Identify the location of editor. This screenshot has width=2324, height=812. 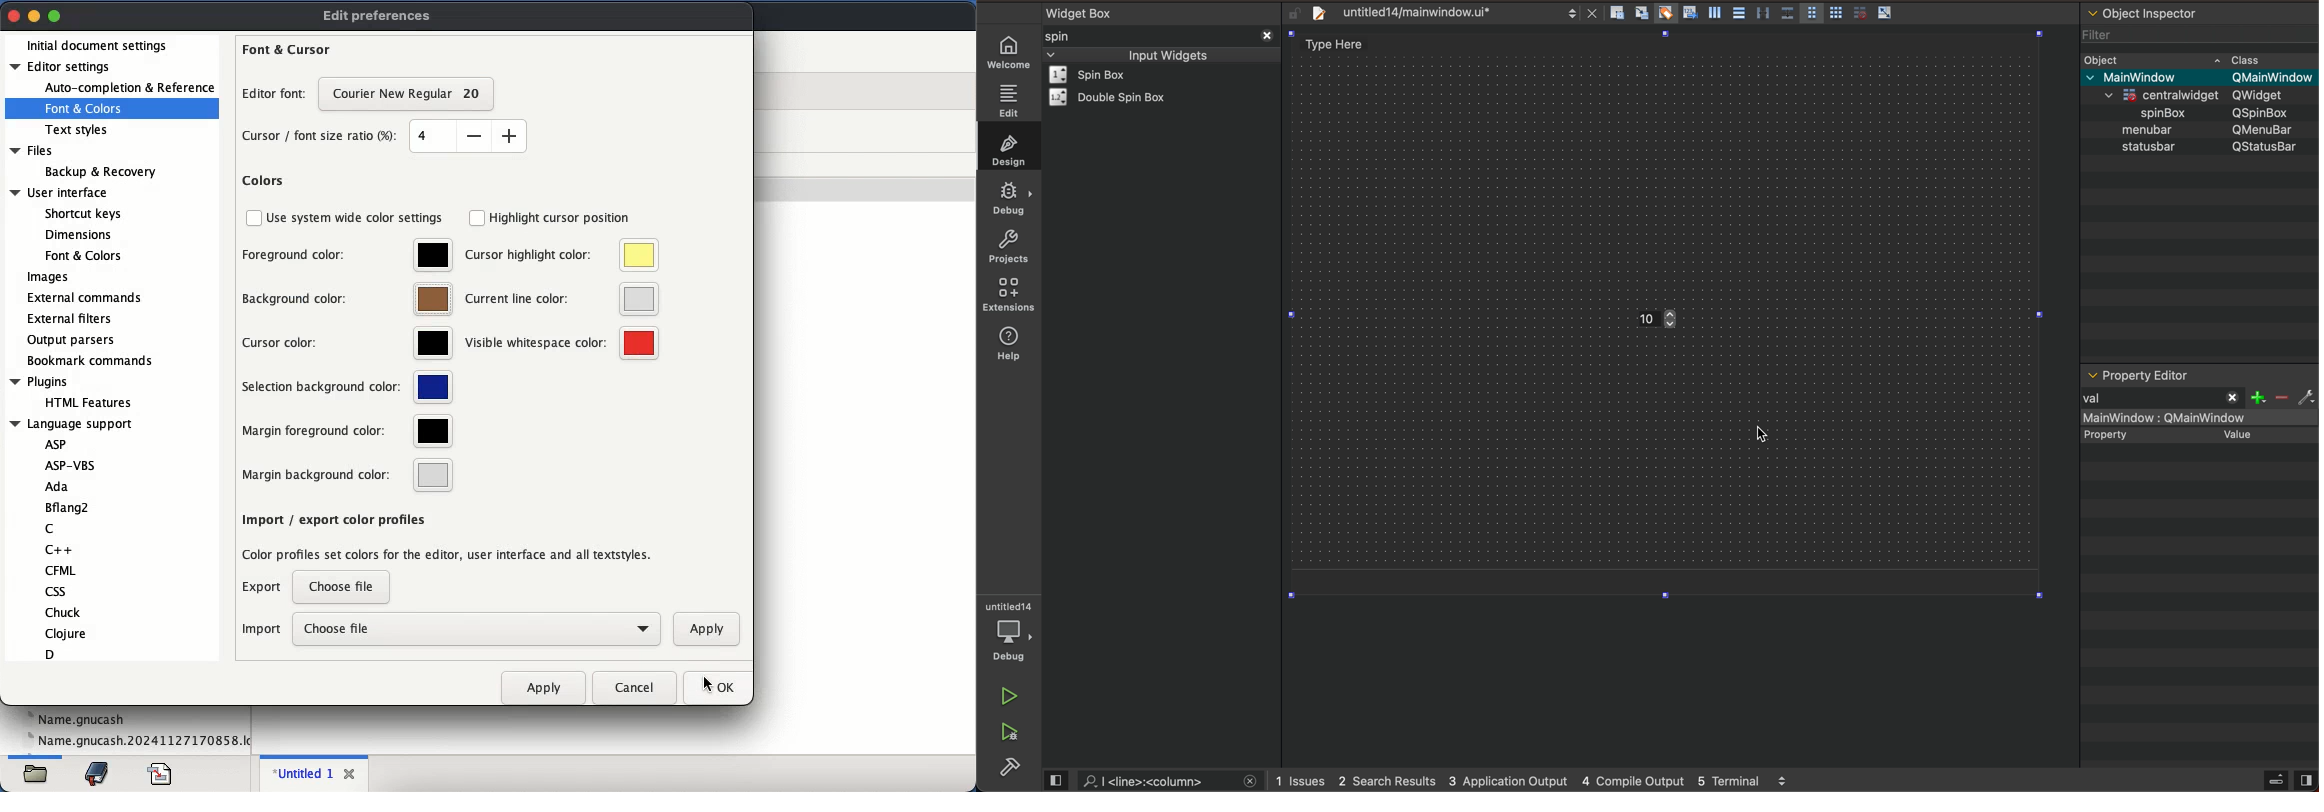
(2138, 375).